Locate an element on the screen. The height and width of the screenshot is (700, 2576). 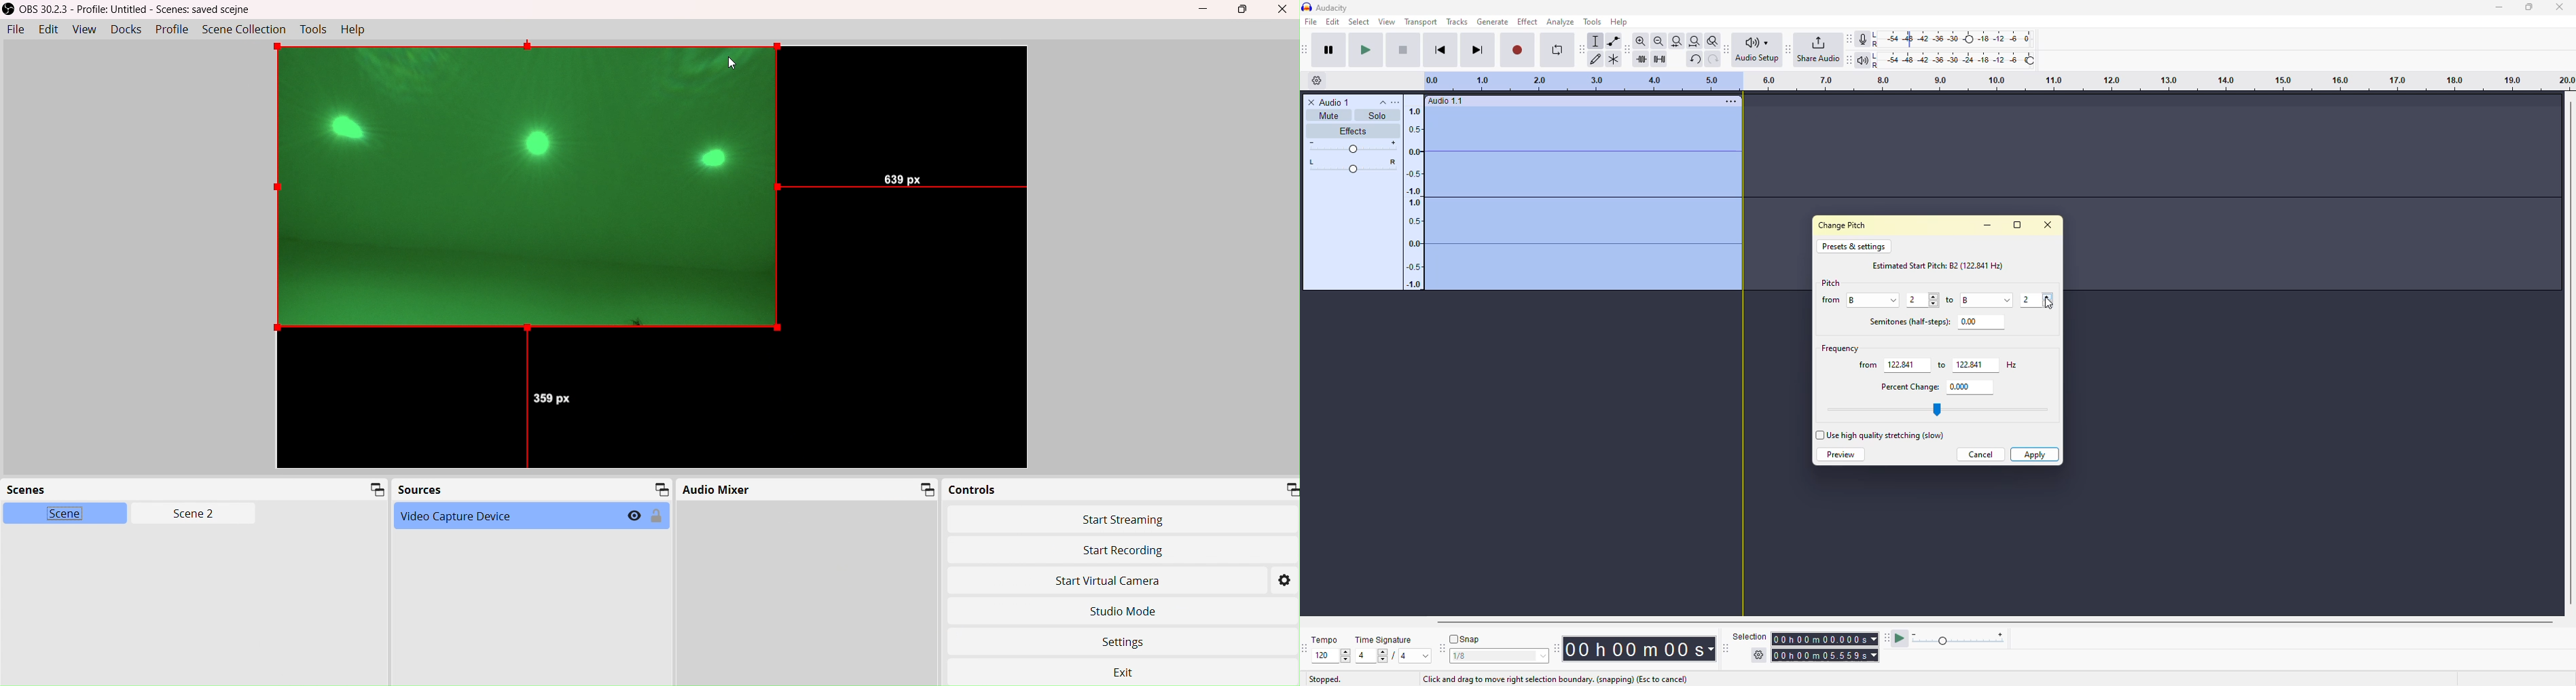
639 px is located at coordinates (902, 181).